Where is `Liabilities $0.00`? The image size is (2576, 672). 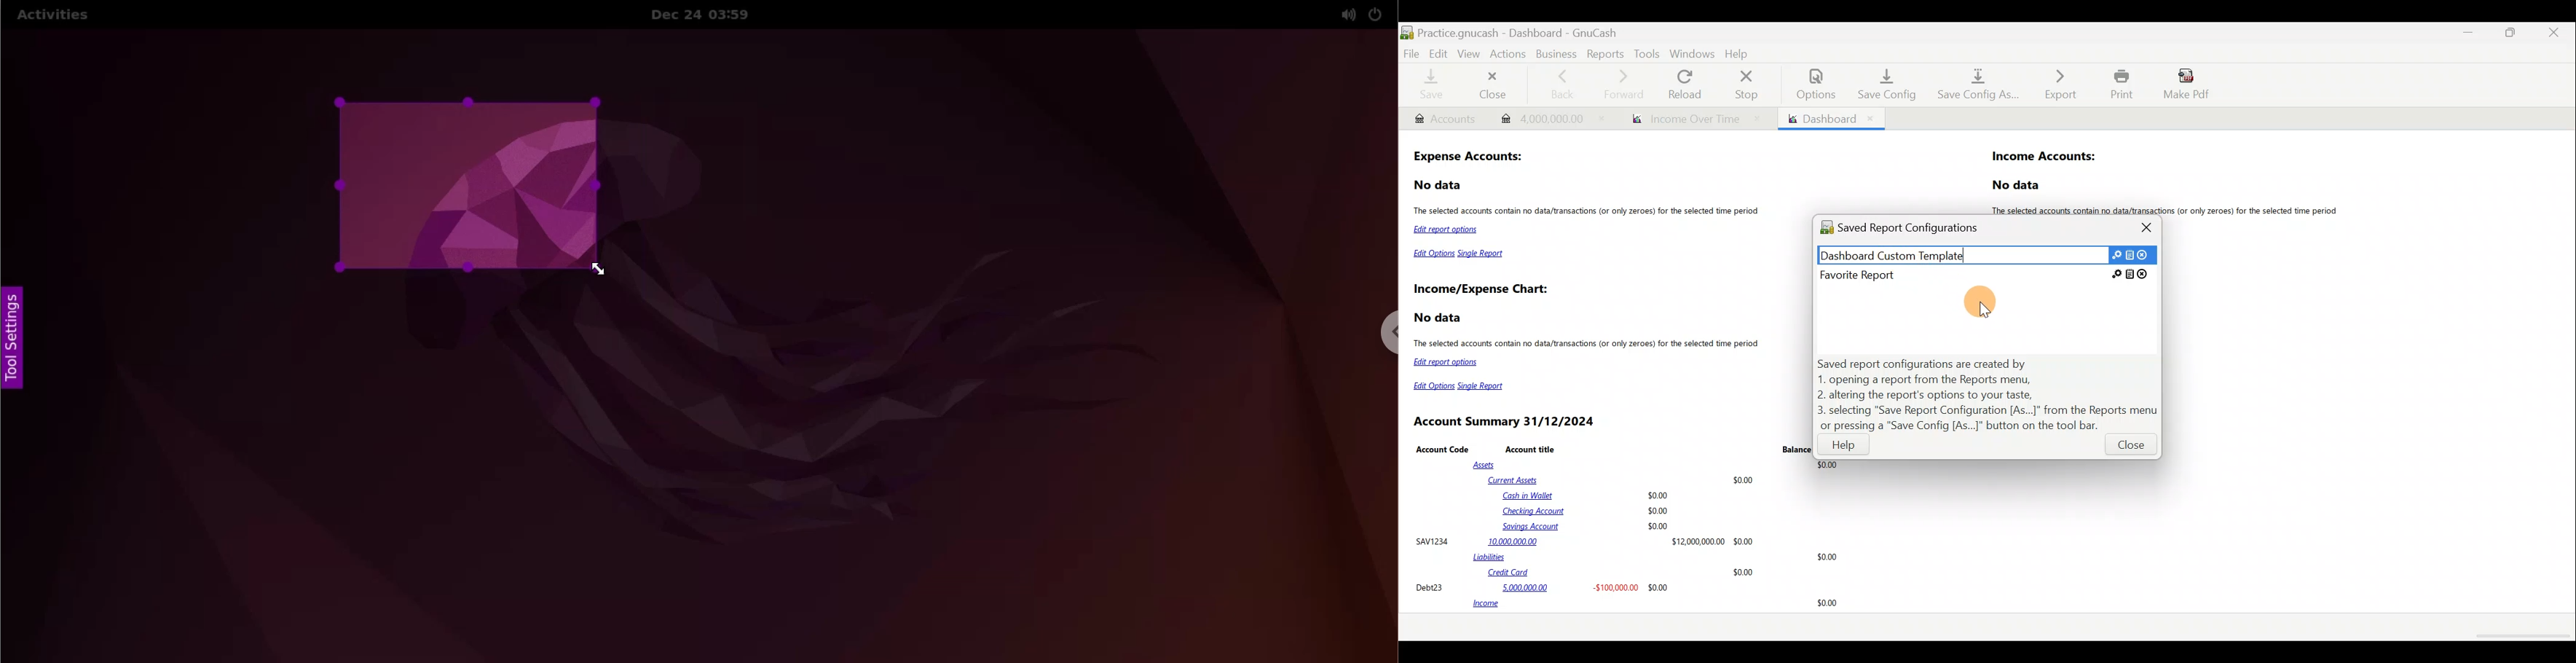
Liabilities $0.00 is located at coordinates (1658, 557).